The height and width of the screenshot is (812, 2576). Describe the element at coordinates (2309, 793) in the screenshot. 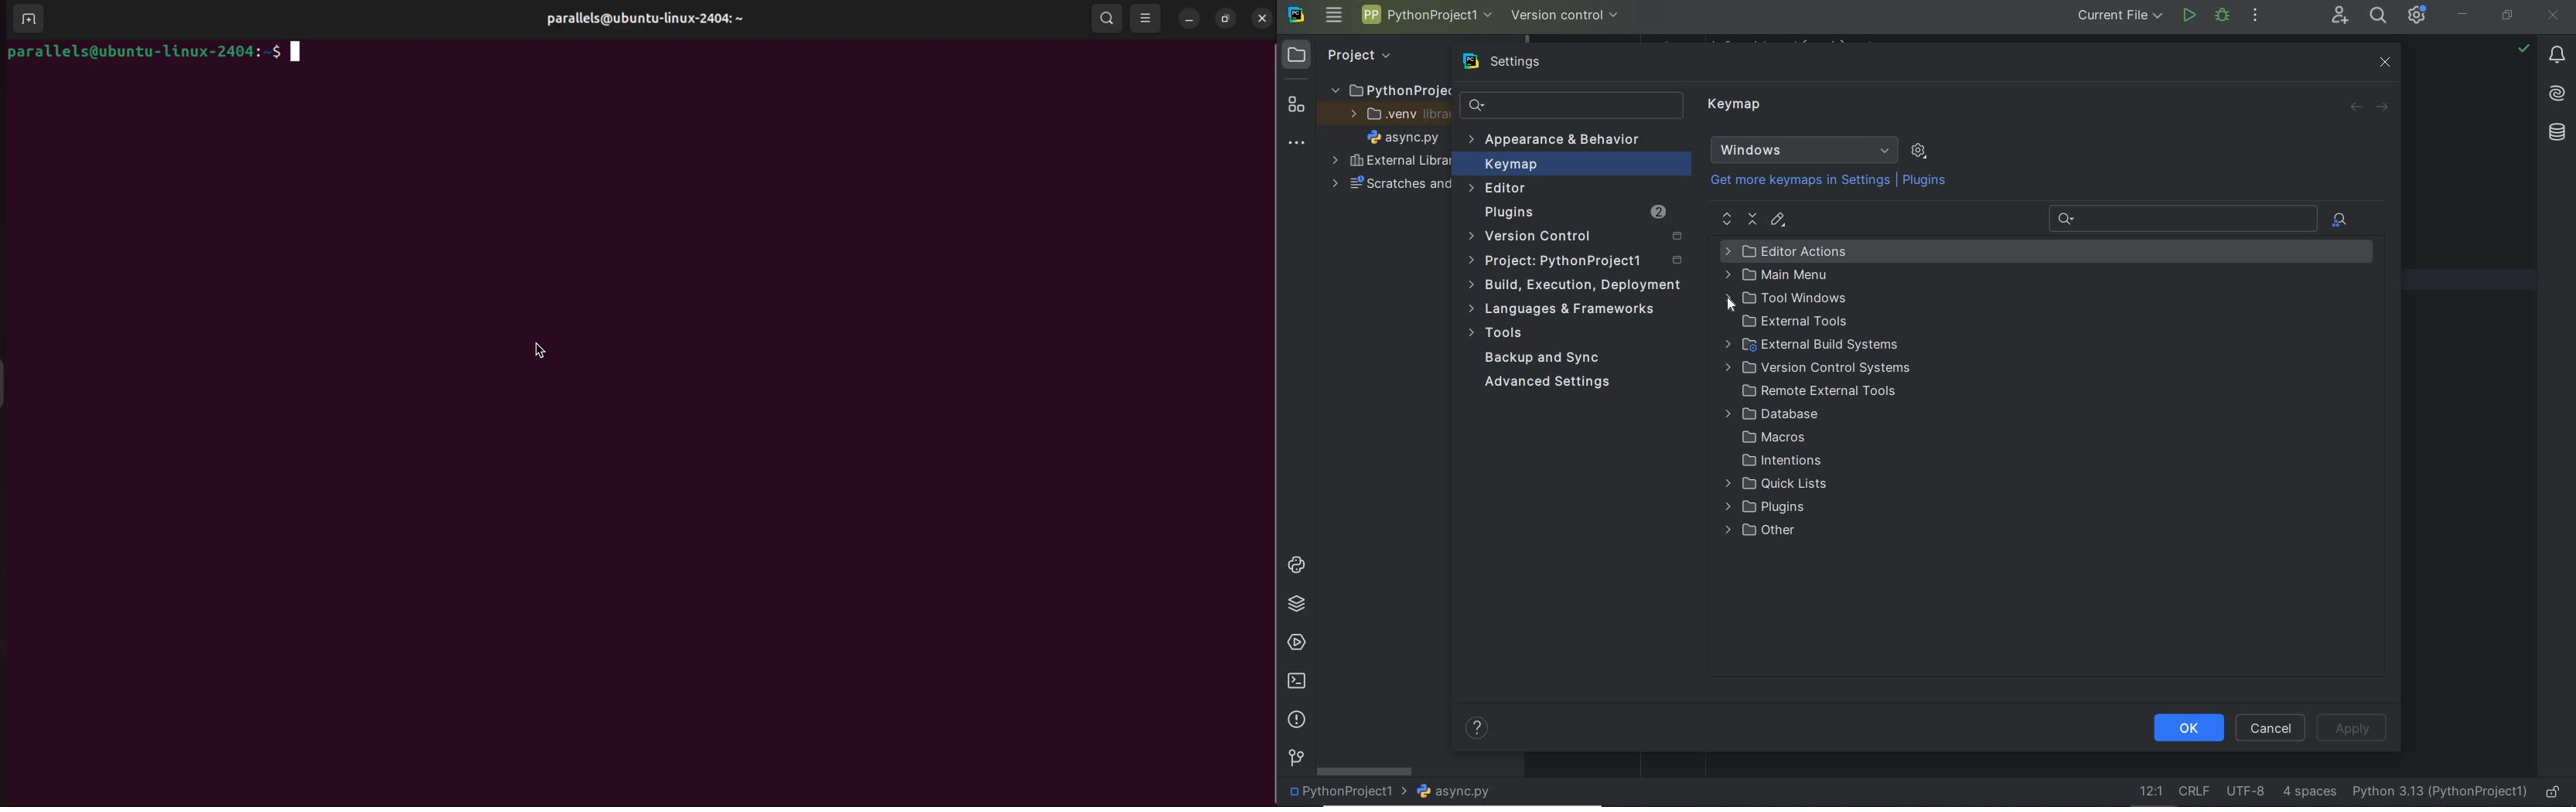

I see `Indent` at that location.